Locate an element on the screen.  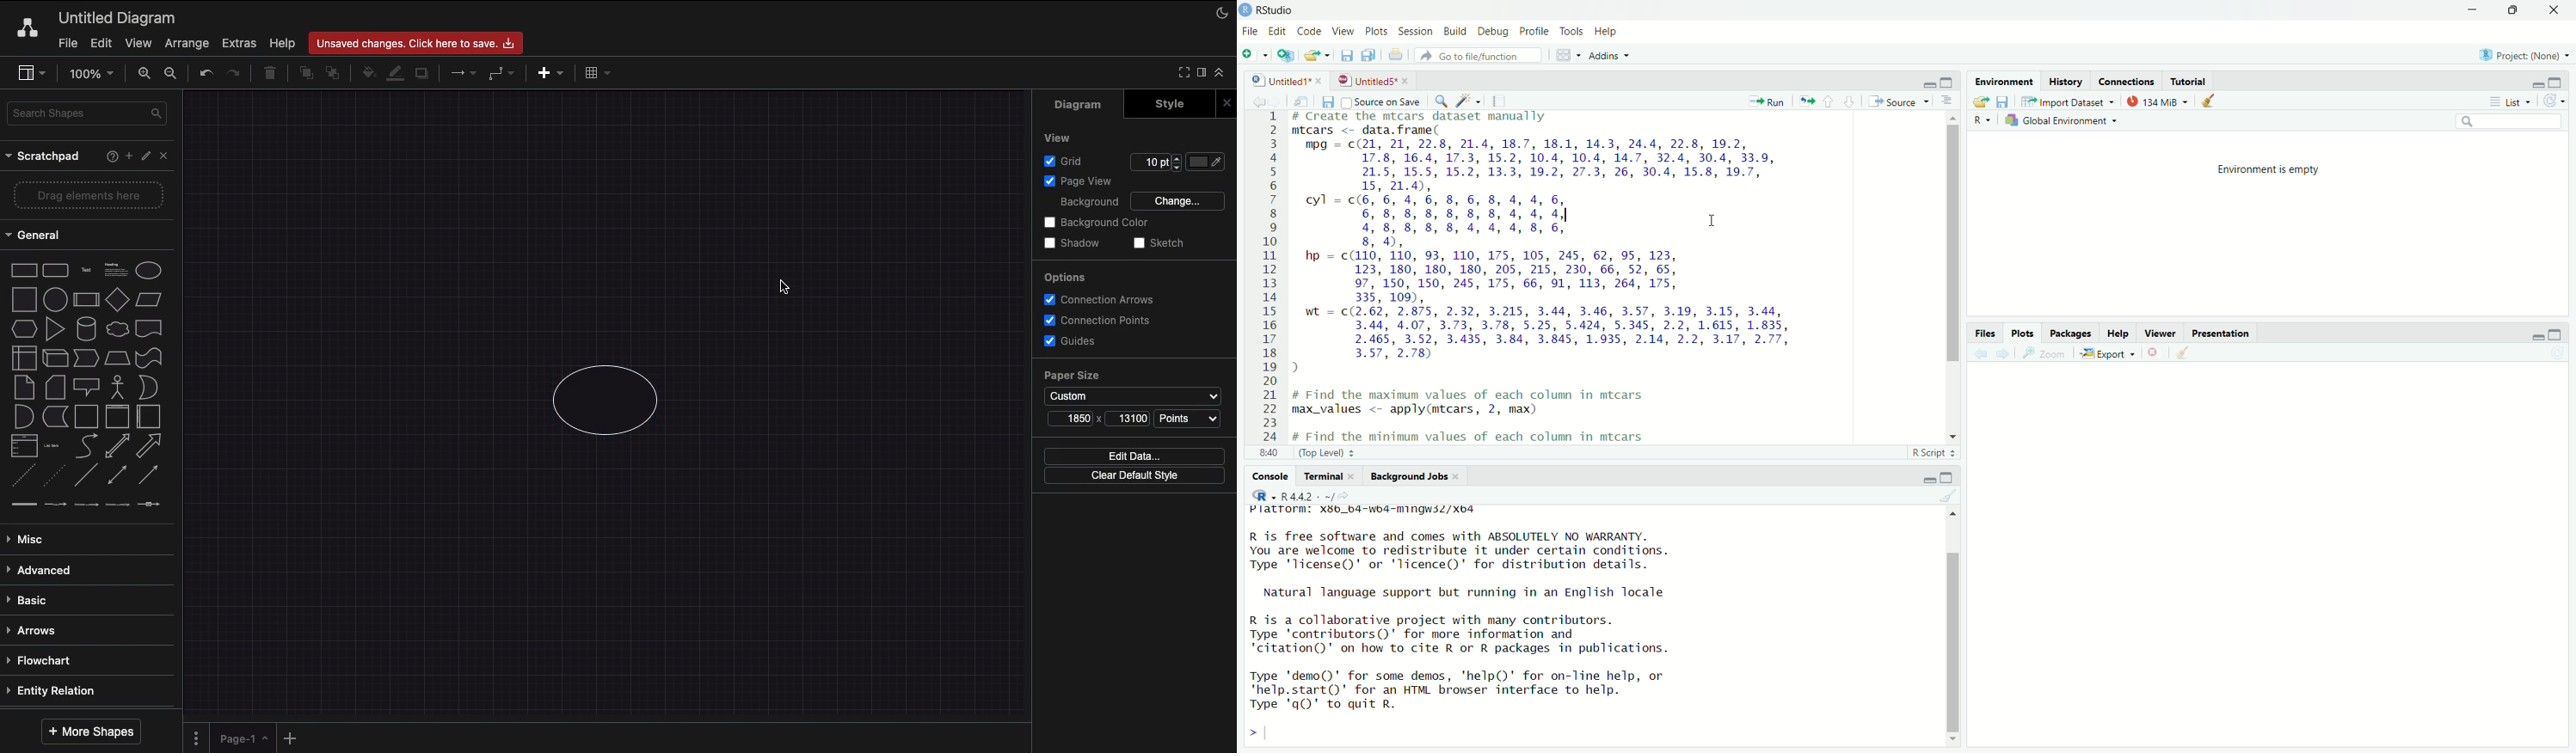
downaward is located at coordinates (1852, 101).